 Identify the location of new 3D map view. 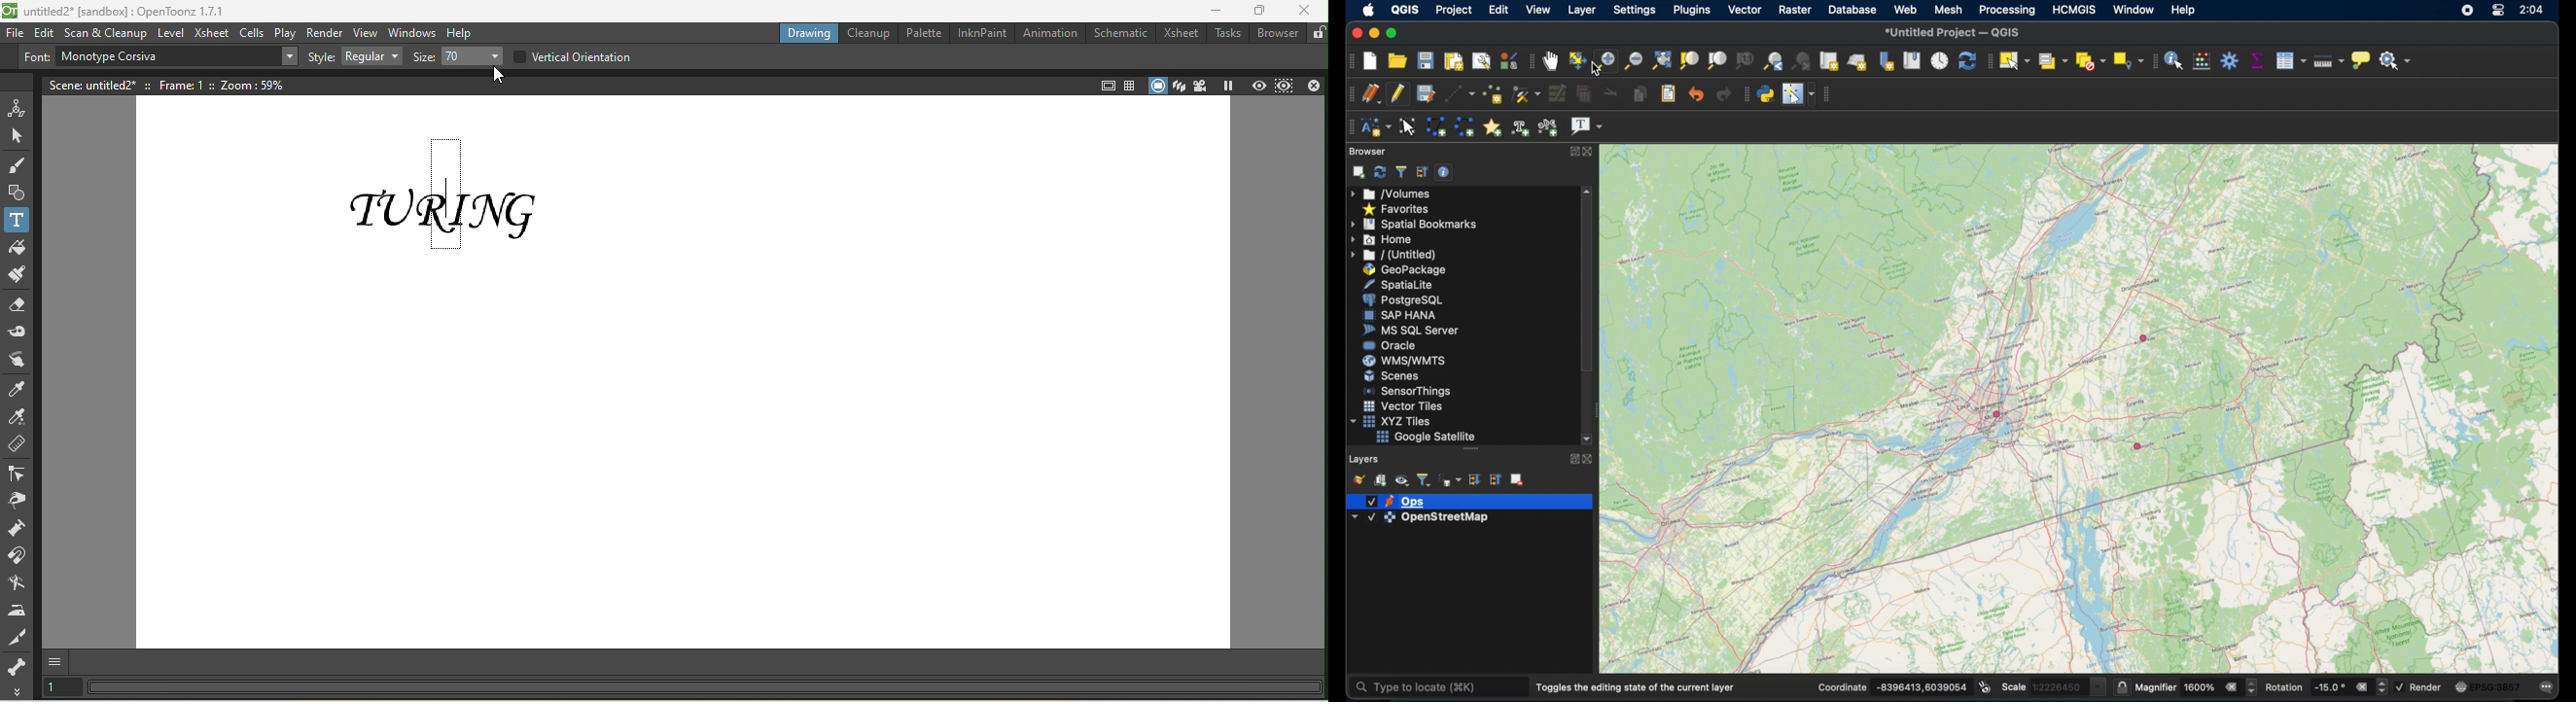
(1858, 61).